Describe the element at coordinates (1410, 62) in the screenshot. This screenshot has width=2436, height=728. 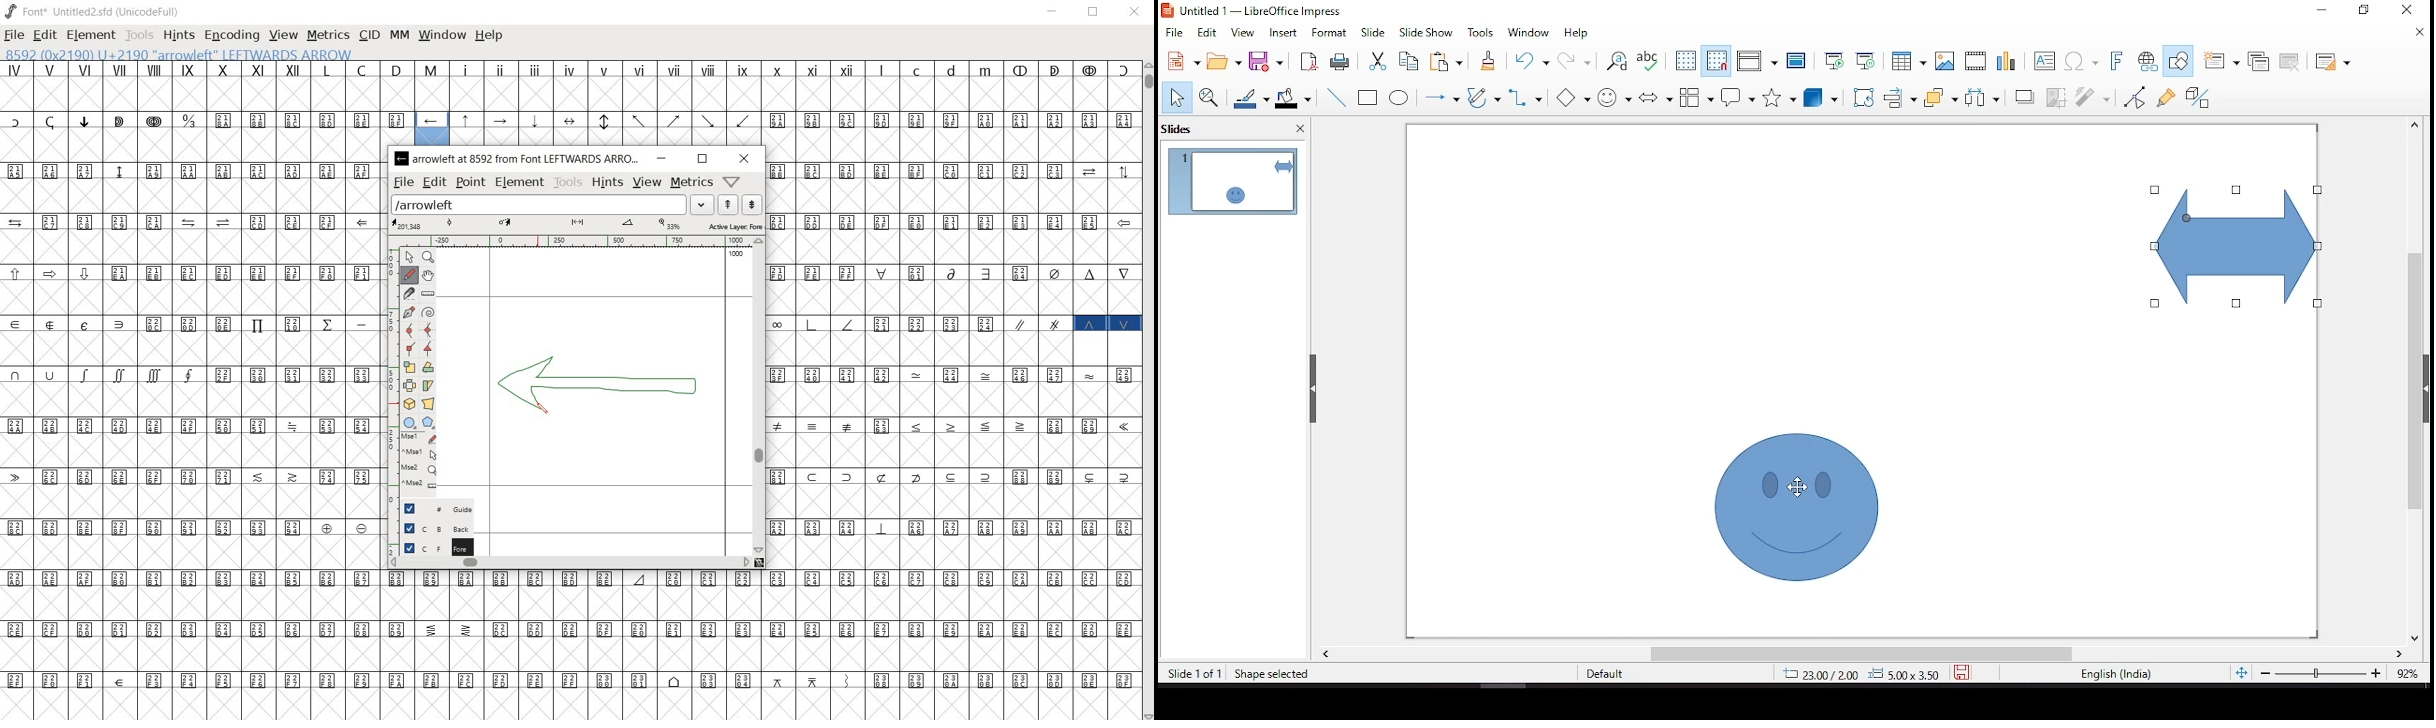
I see `copy` at that location.